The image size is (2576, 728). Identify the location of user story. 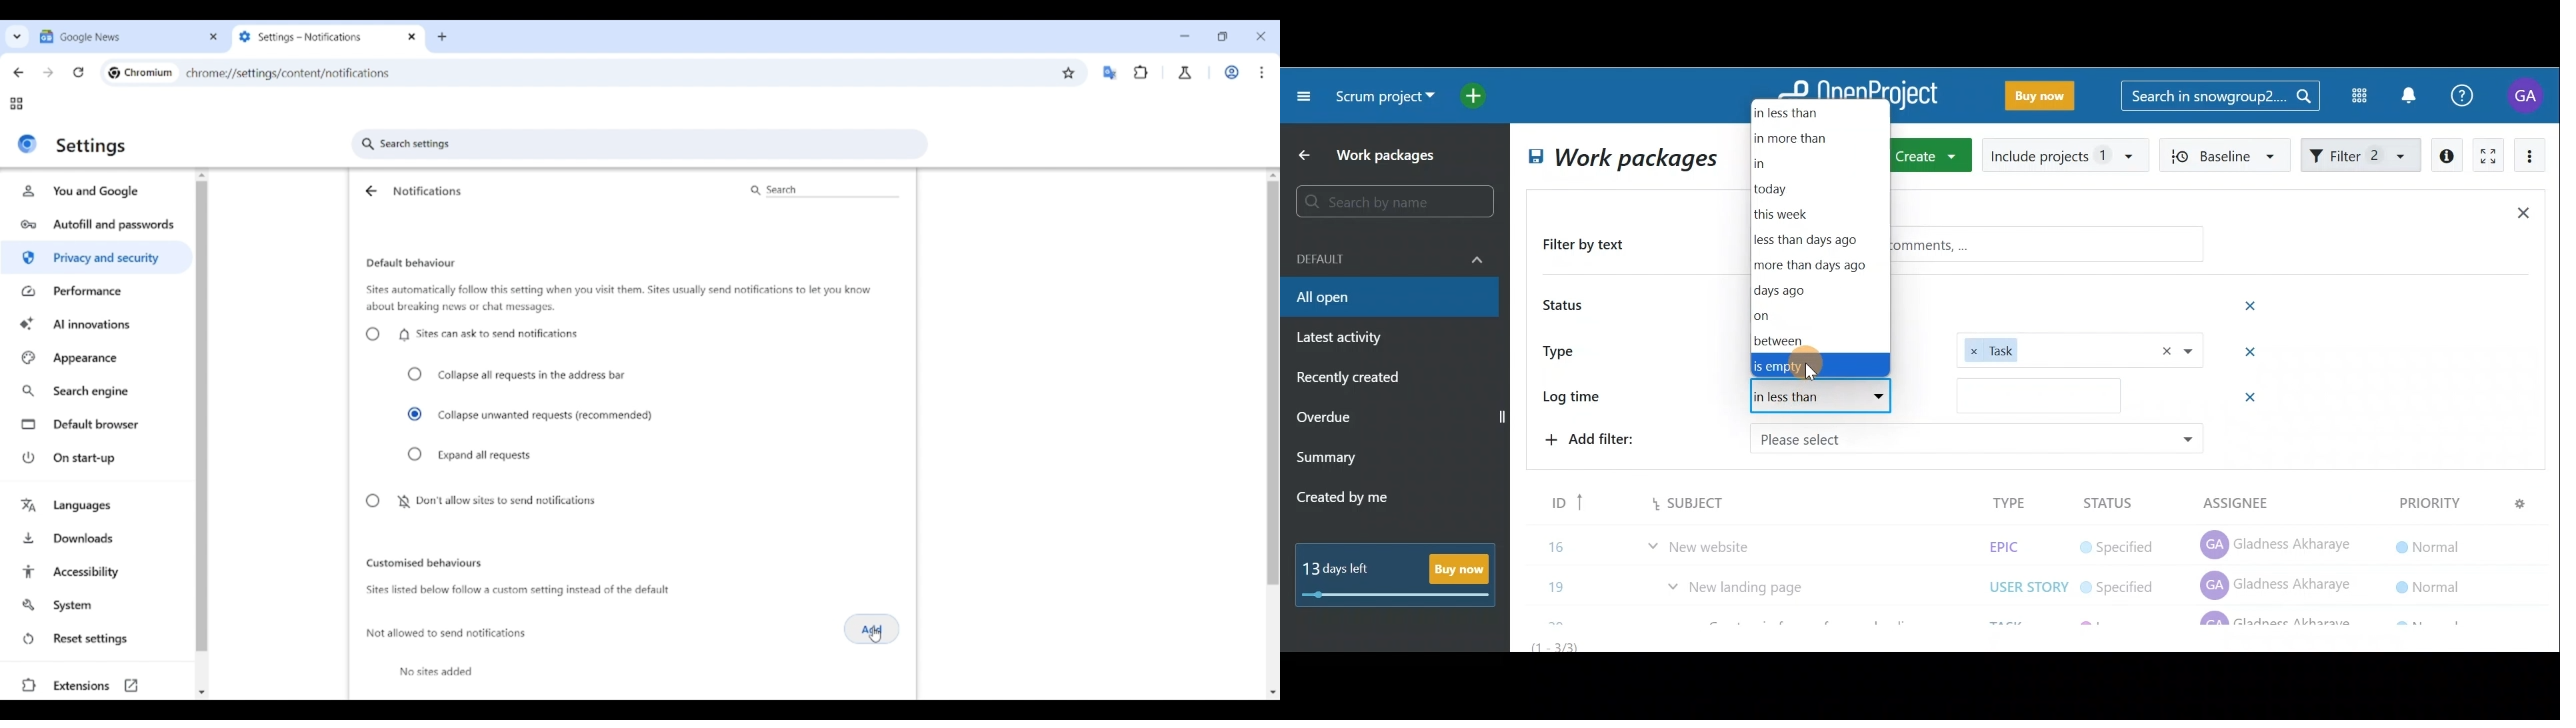
(2028, 542).